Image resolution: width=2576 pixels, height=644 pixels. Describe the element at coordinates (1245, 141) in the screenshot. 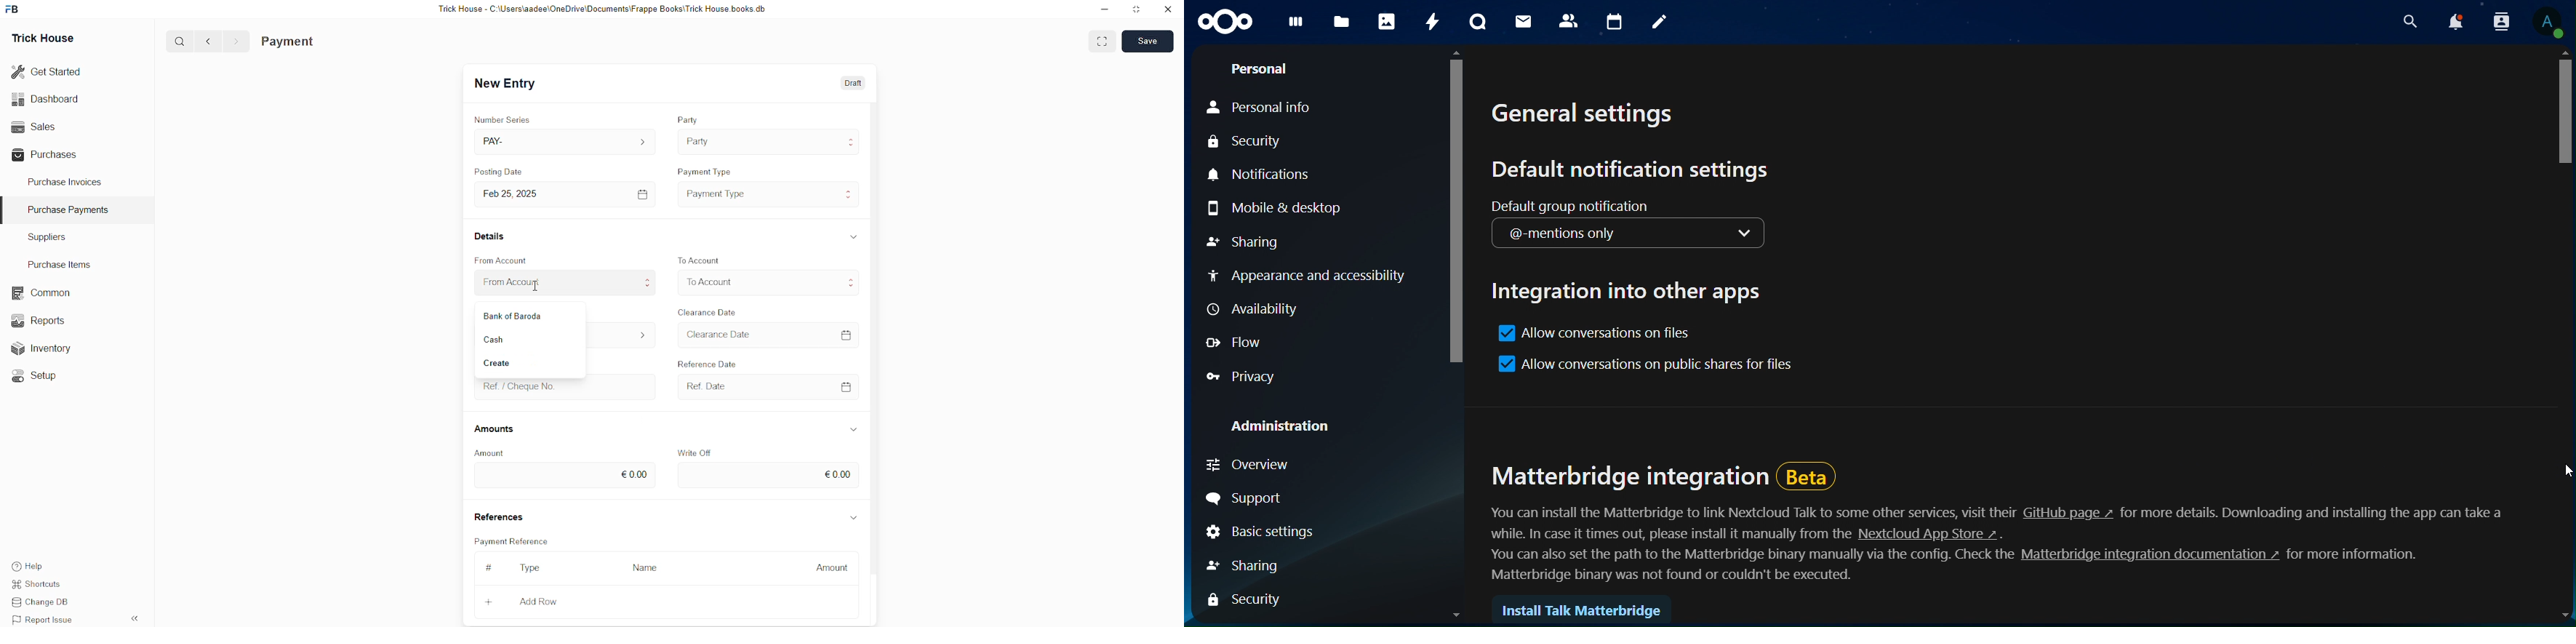

I see `Security` at that location.